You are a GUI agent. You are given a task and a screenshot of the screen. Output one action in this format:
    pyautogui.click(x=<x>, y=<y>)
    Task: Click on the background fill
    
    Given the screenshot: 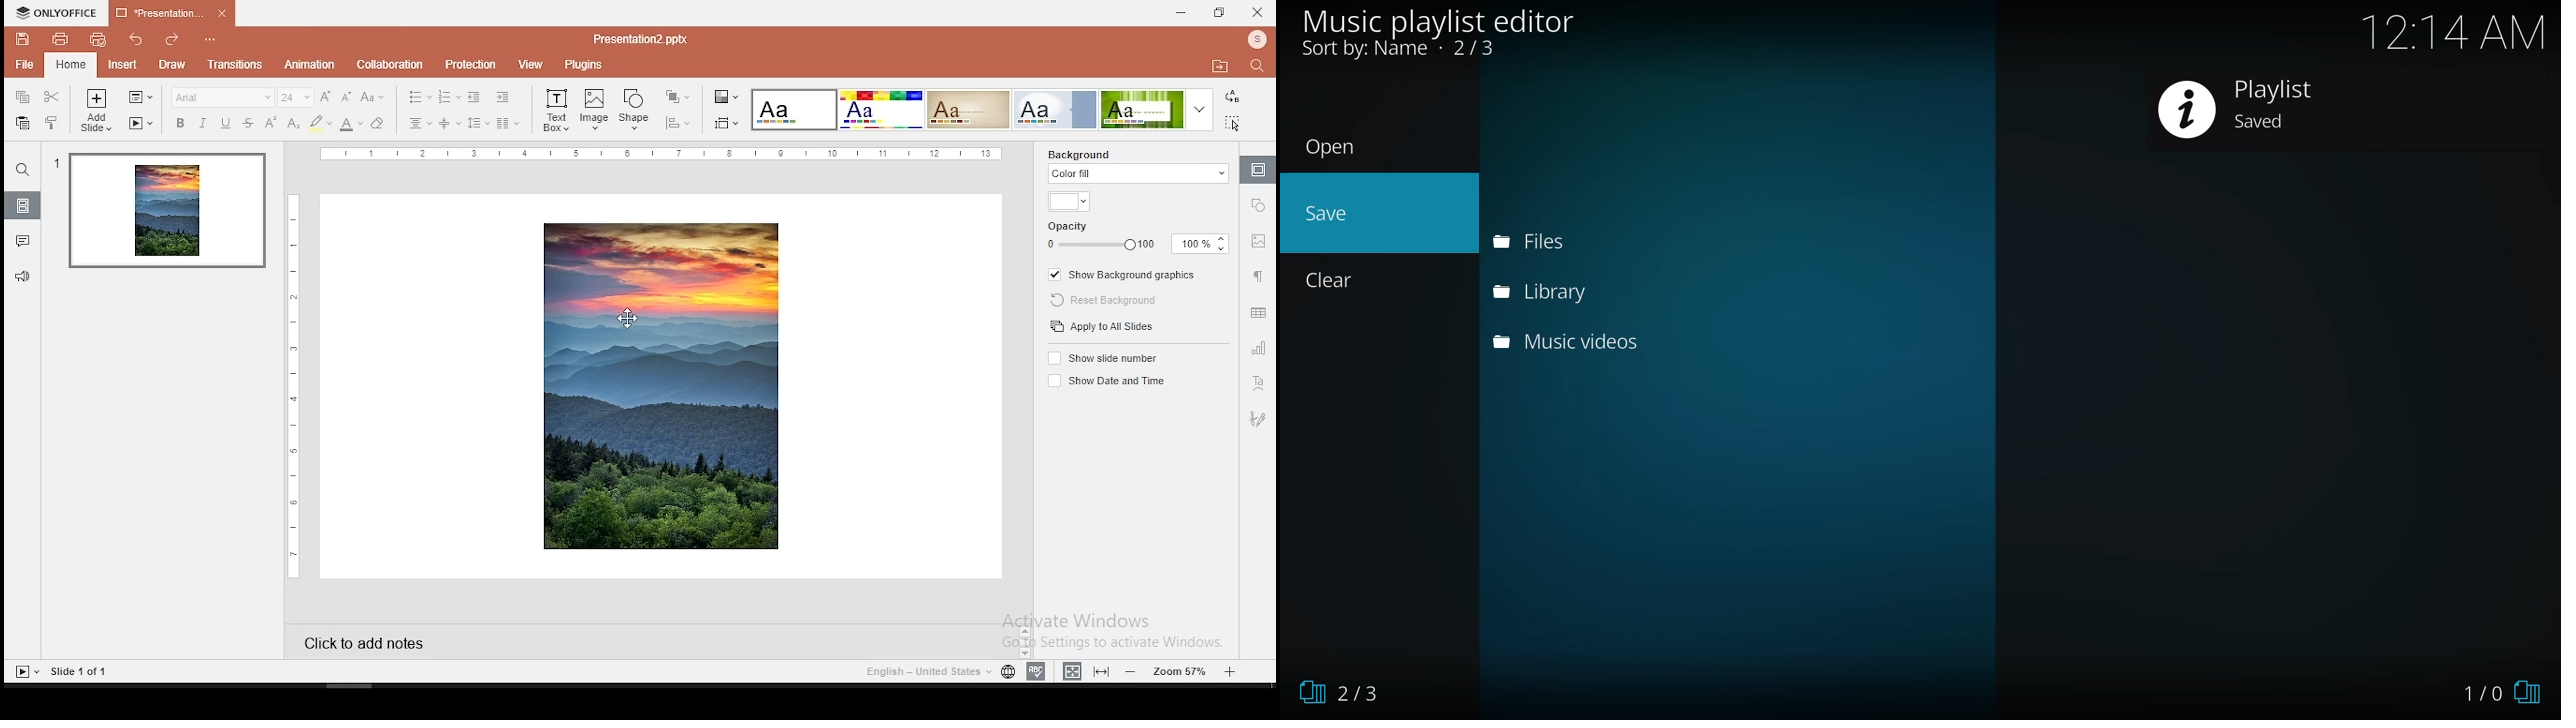 What is the action you would take?
    pyautogui.click(x=1137, y=166)
    